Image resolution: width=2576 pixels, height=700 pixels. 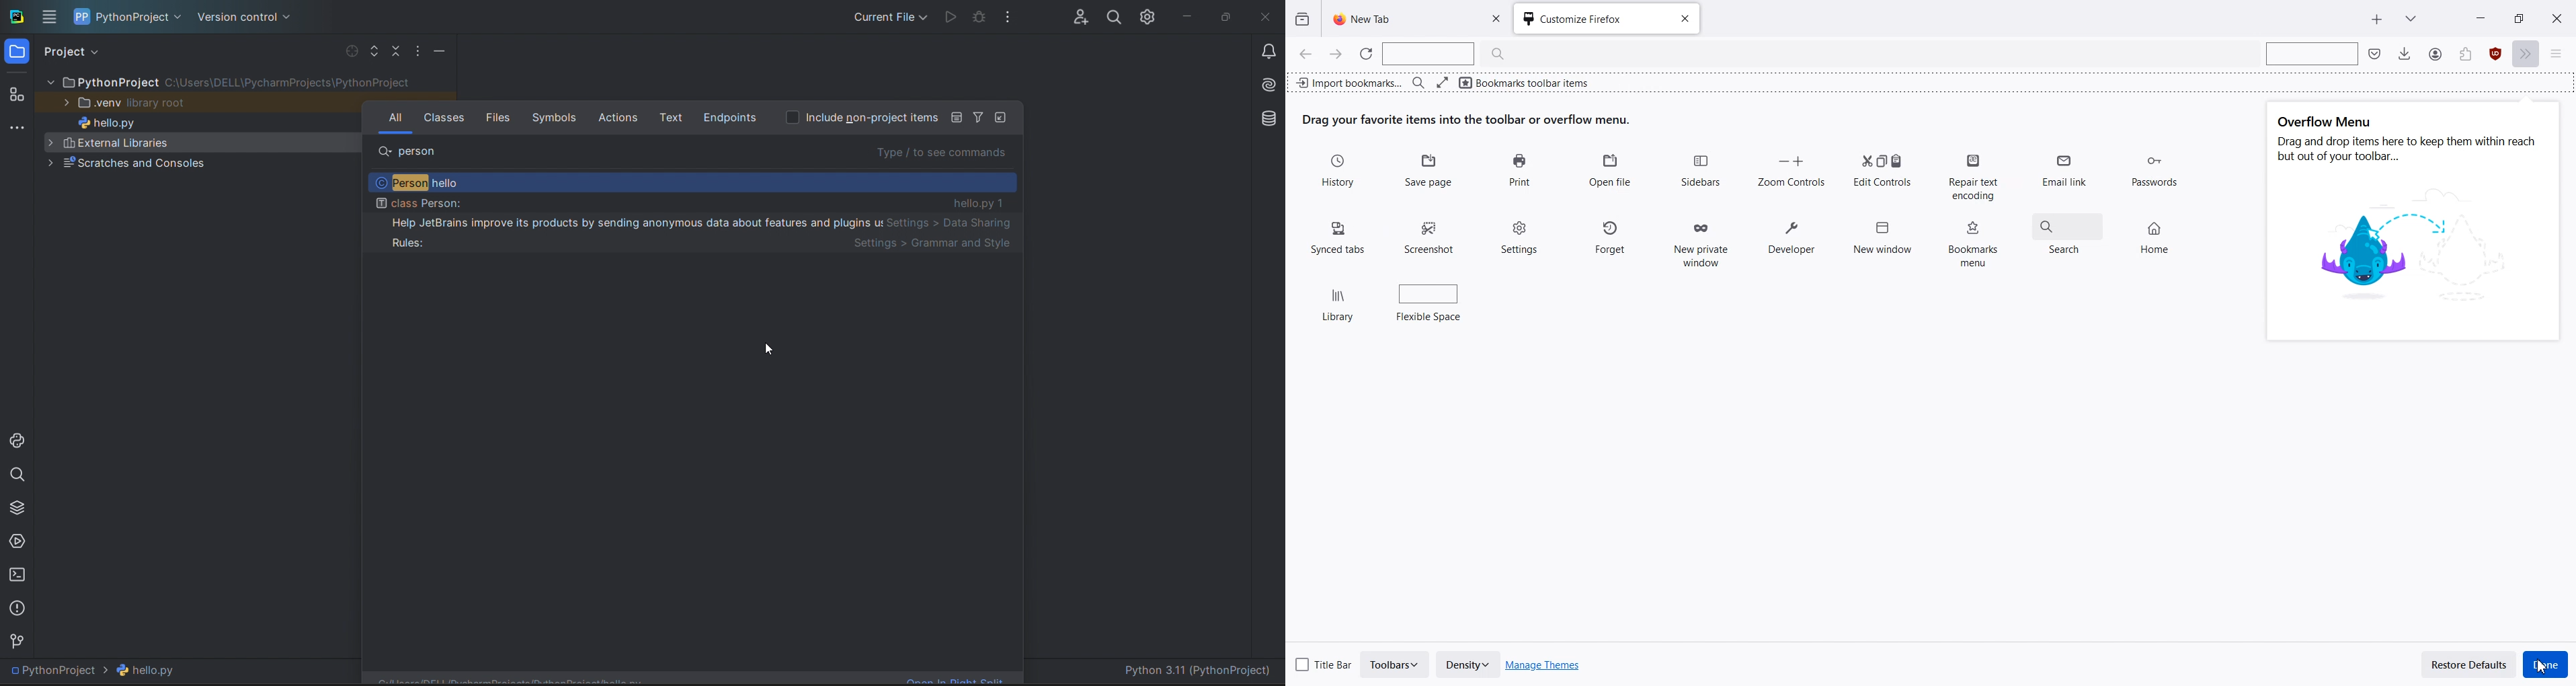 I want to click on Open Application menu, so click(x=2561, y=54).